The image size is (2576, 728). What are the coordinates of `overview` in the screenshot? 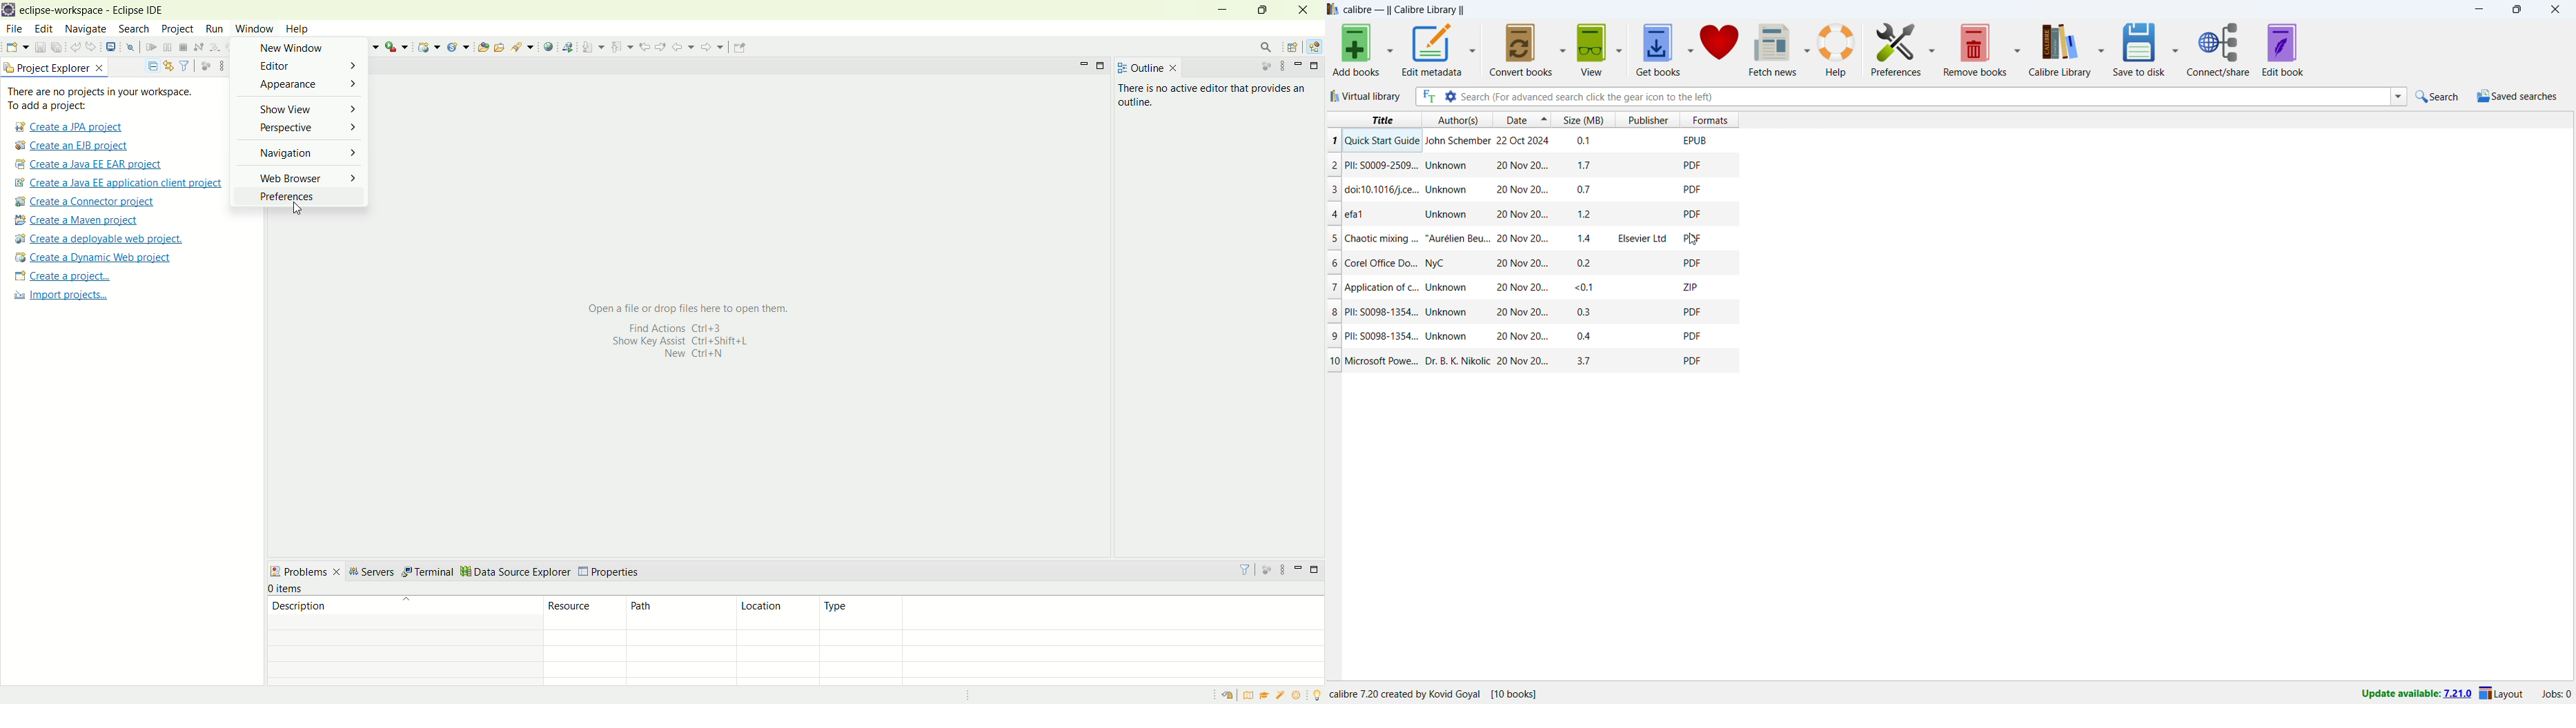 It's located at (1251, 695).